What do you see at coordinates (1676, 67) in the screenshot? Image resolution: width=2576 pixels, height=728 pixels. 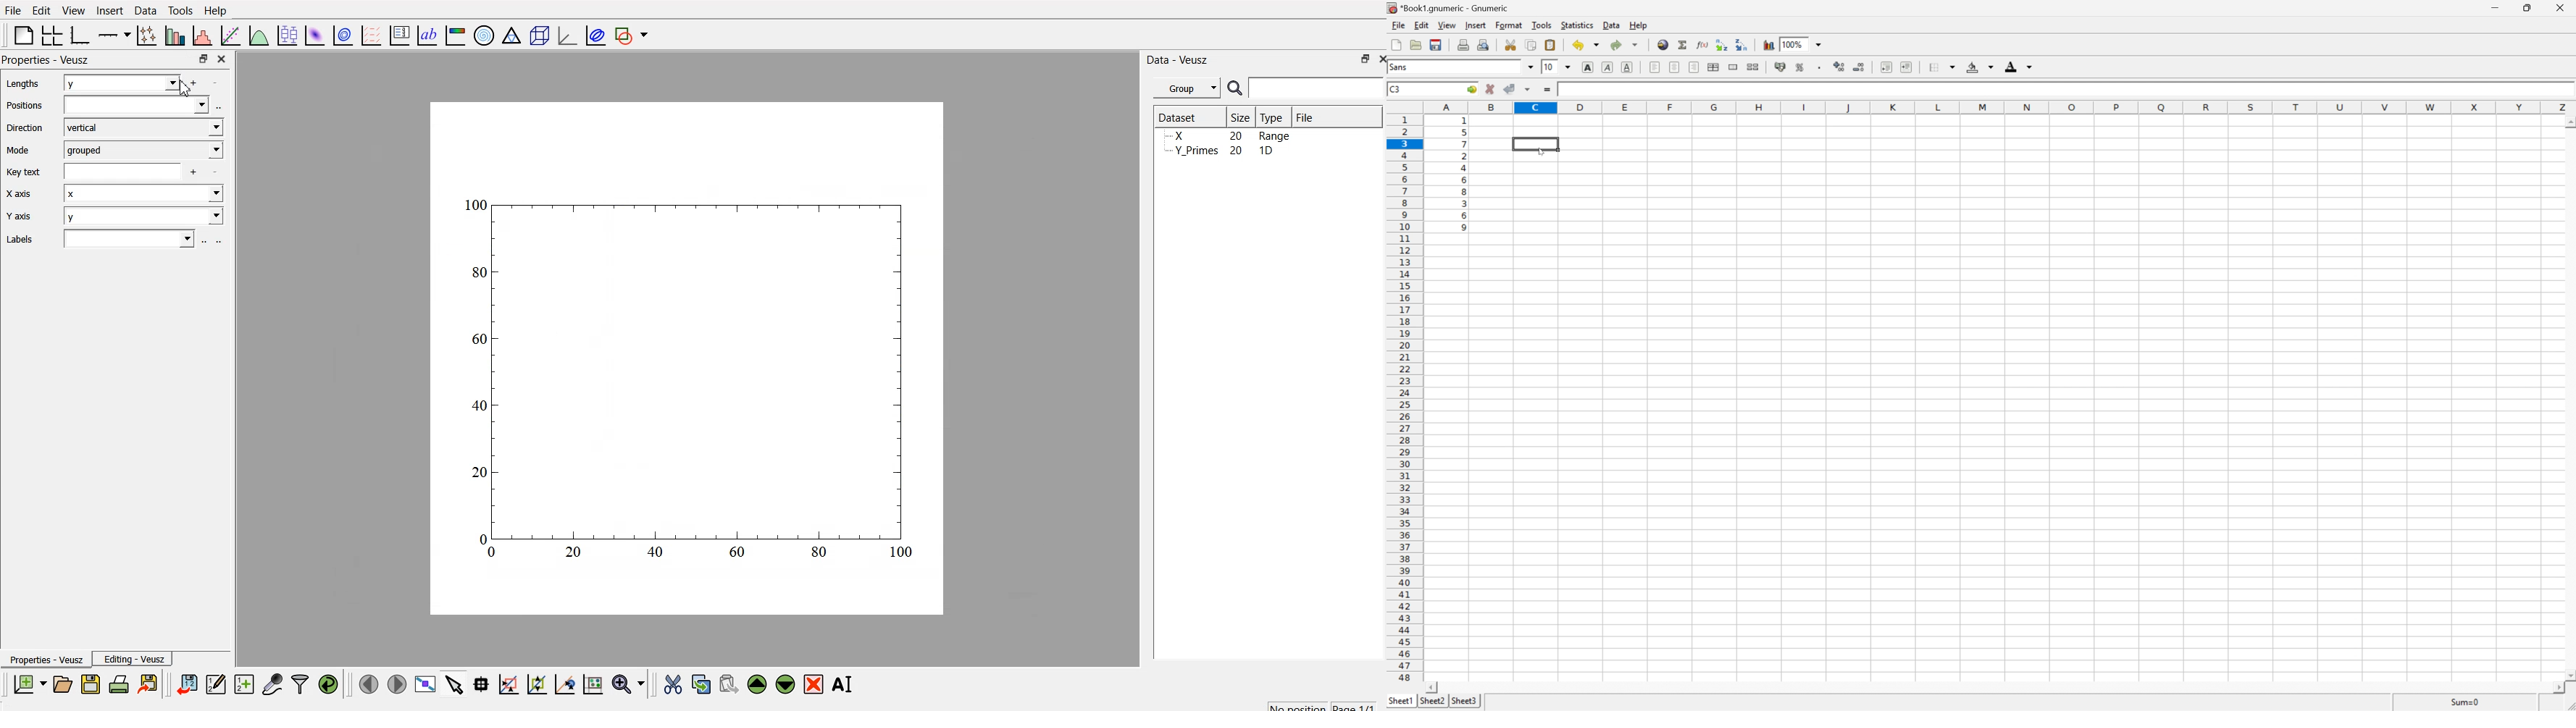 I see `align center` at bounding box center [1676, 67].